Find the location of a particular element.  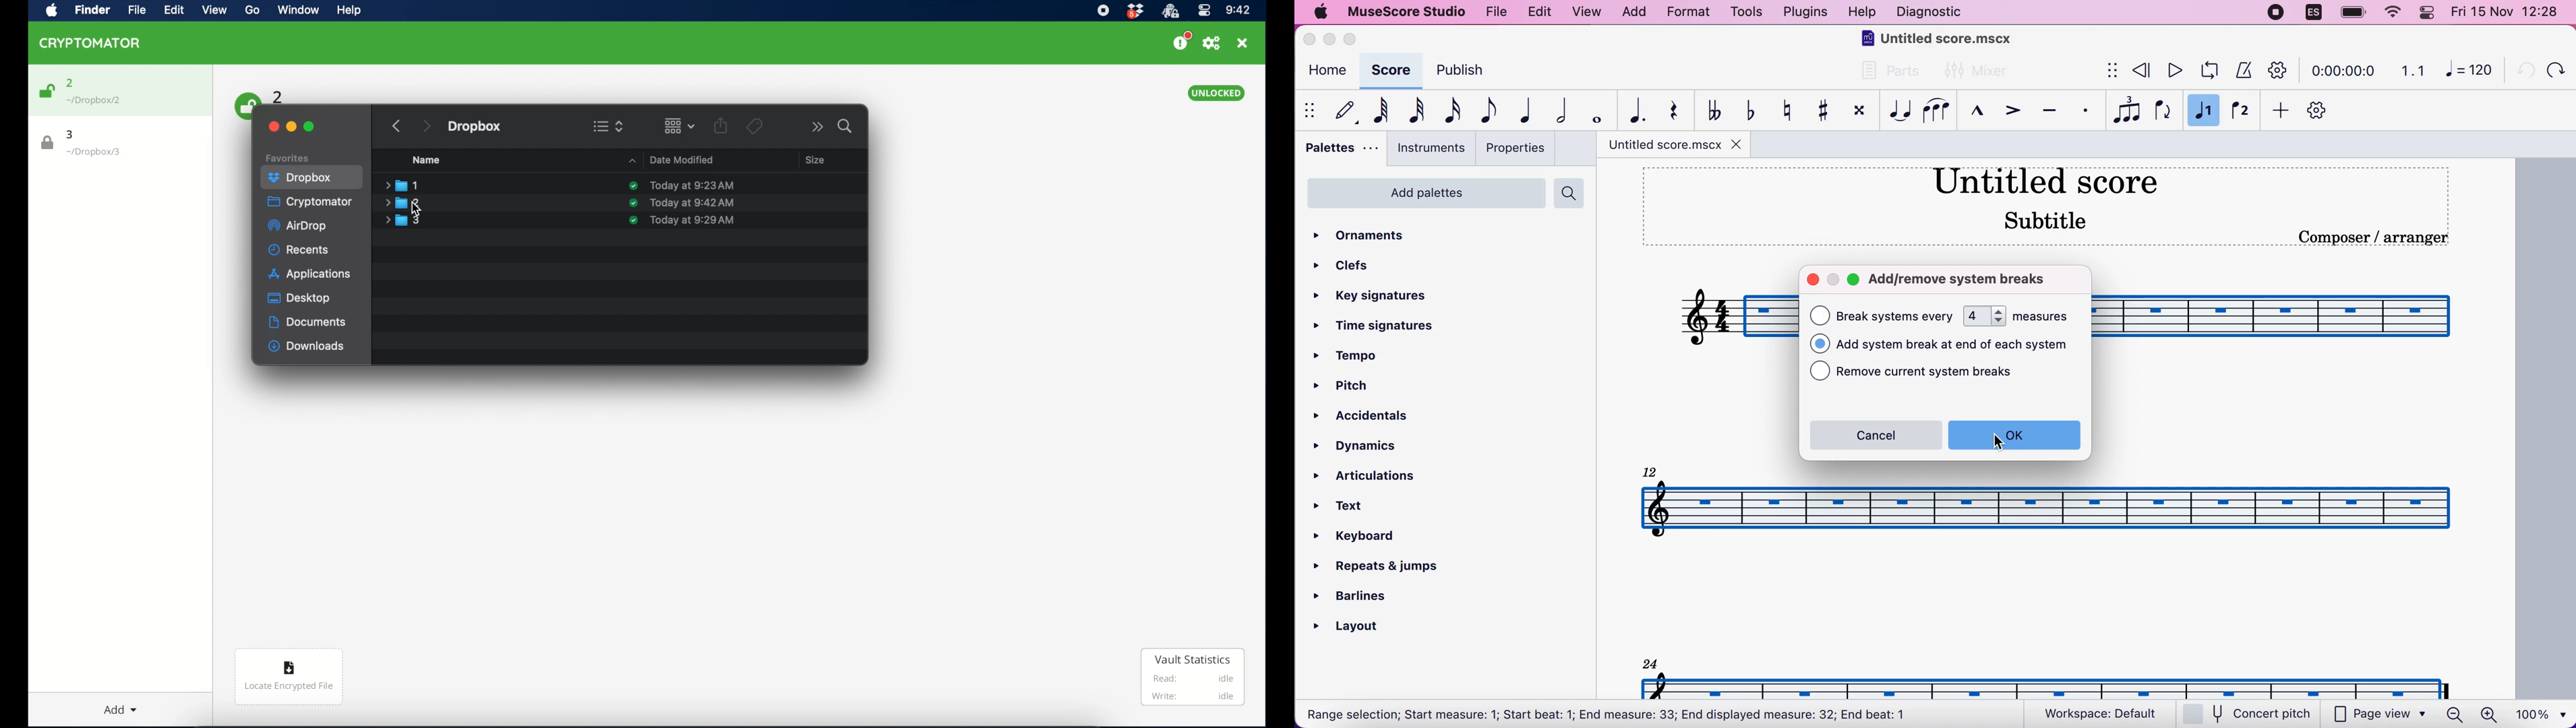

24 is located at coordinates (1650, 662).